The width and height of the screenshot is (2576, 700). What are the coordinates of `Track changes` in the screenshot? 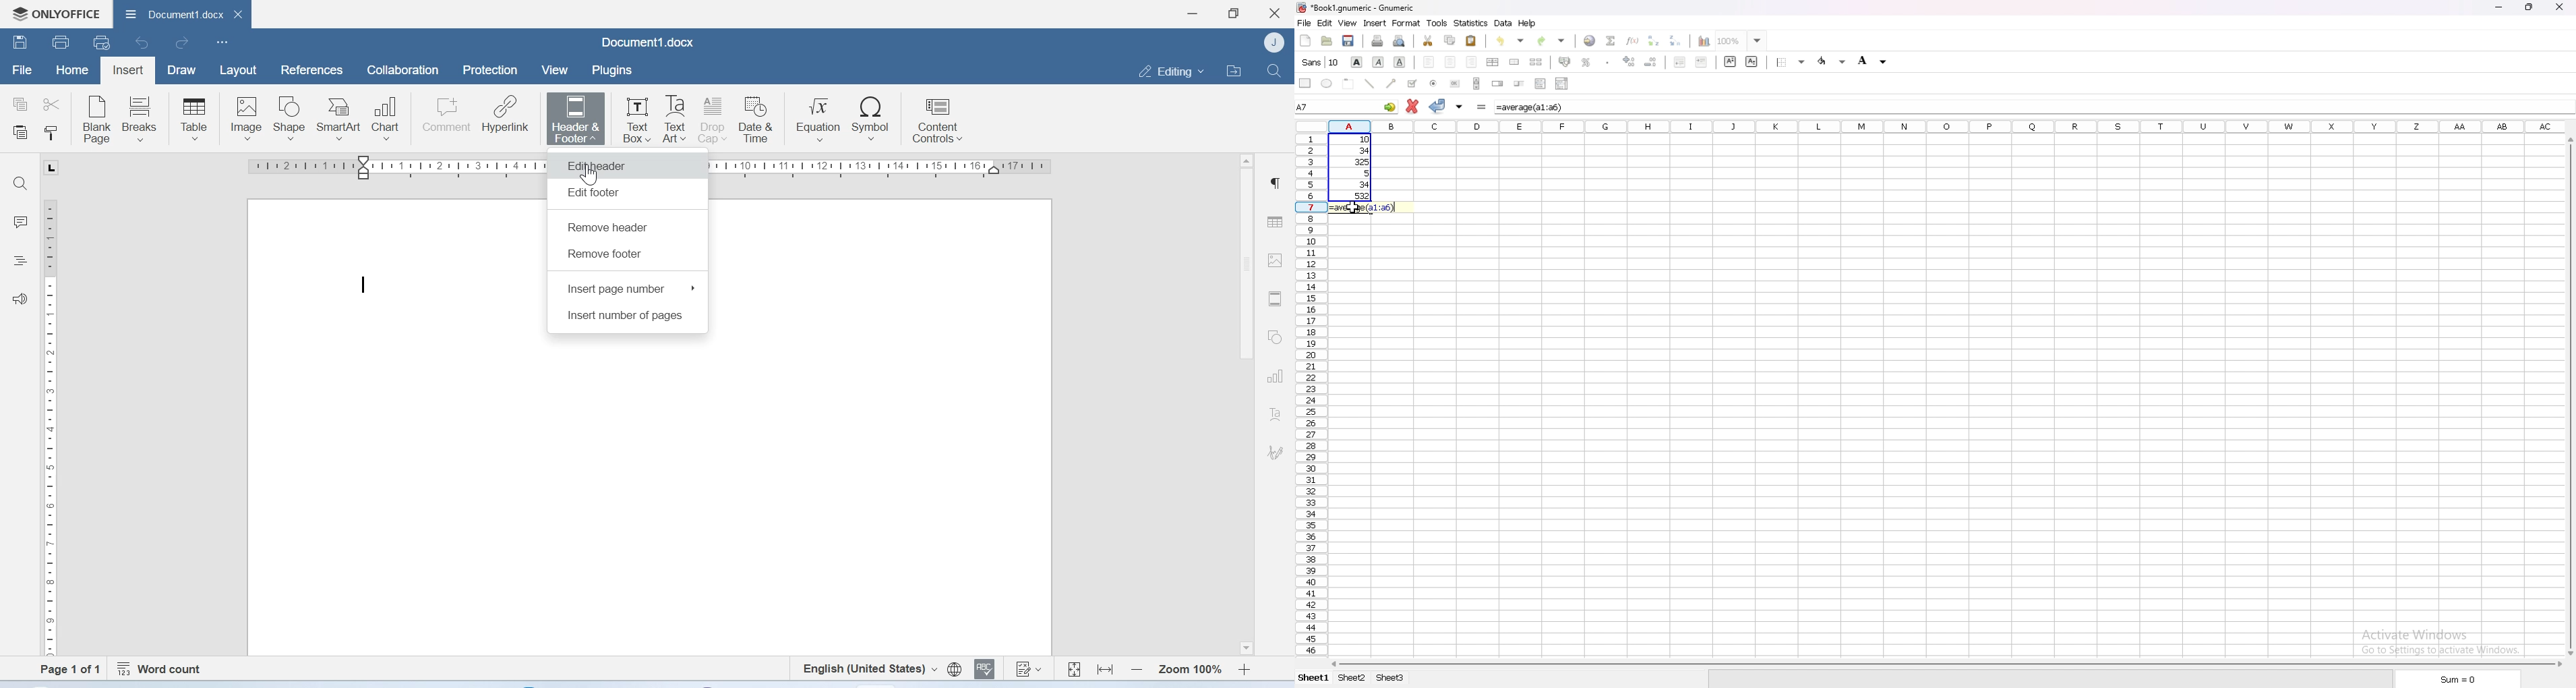 It's located at (1029, 670).